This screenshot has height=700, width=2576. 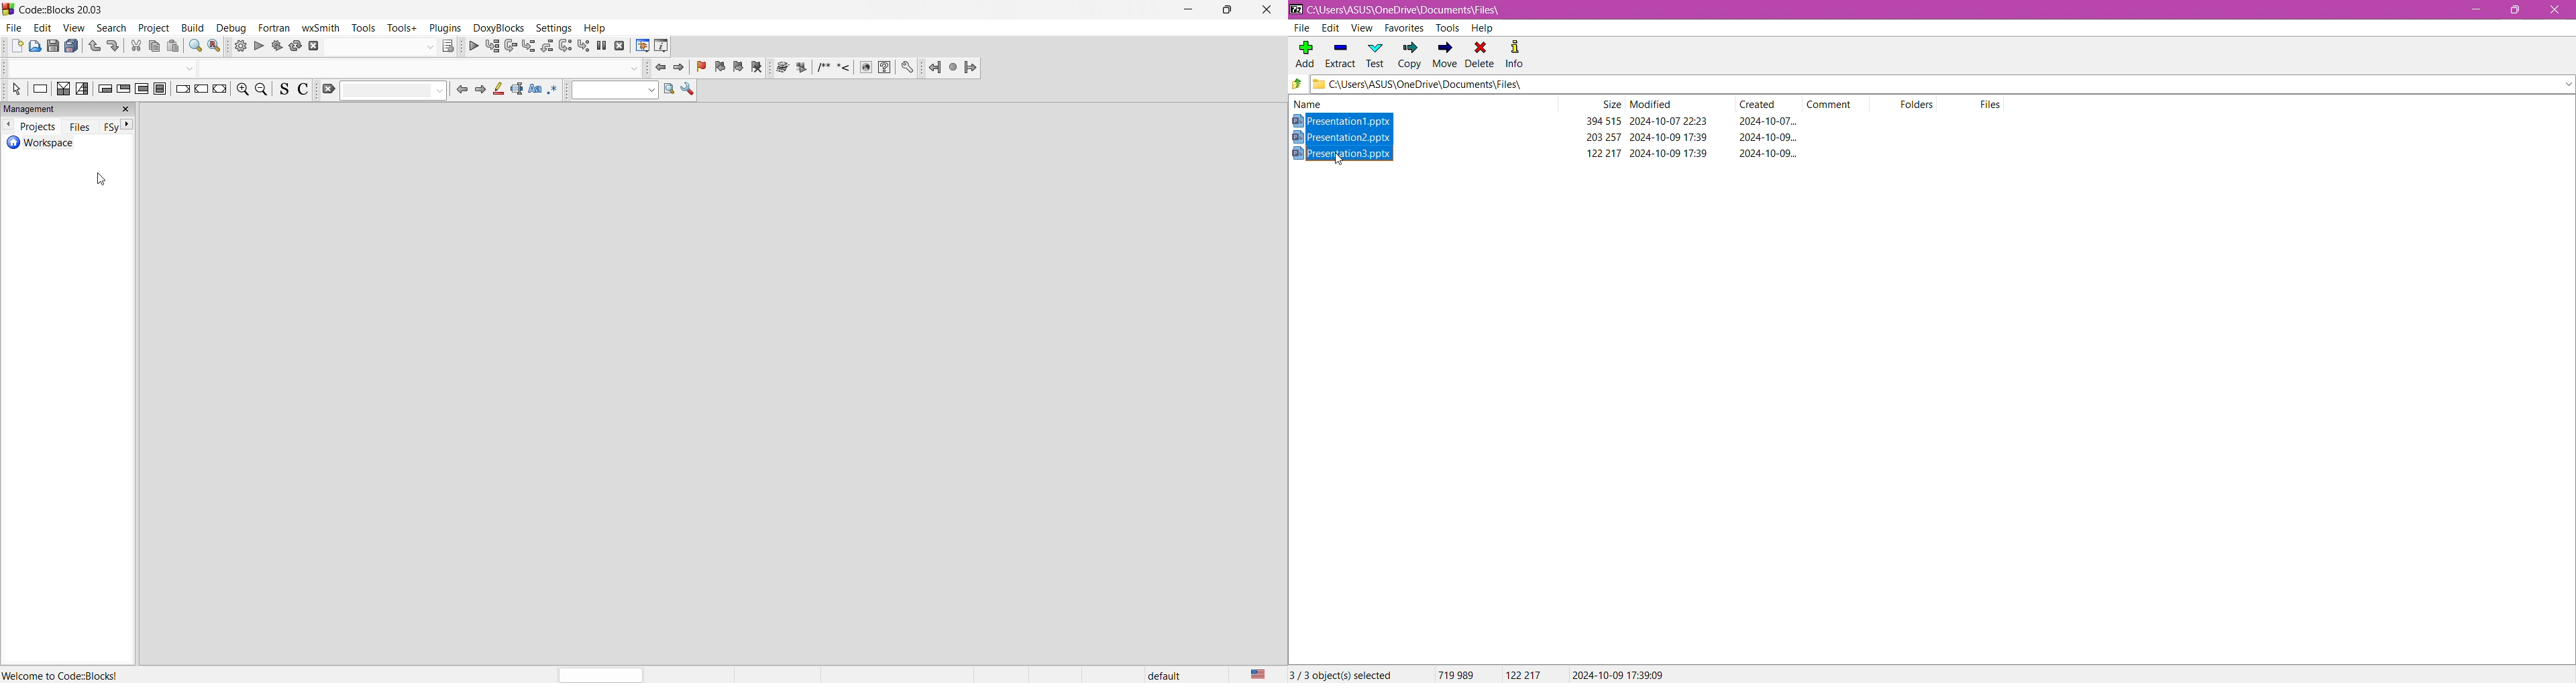 I want to click on Tools, so click(x=1446, y=28).